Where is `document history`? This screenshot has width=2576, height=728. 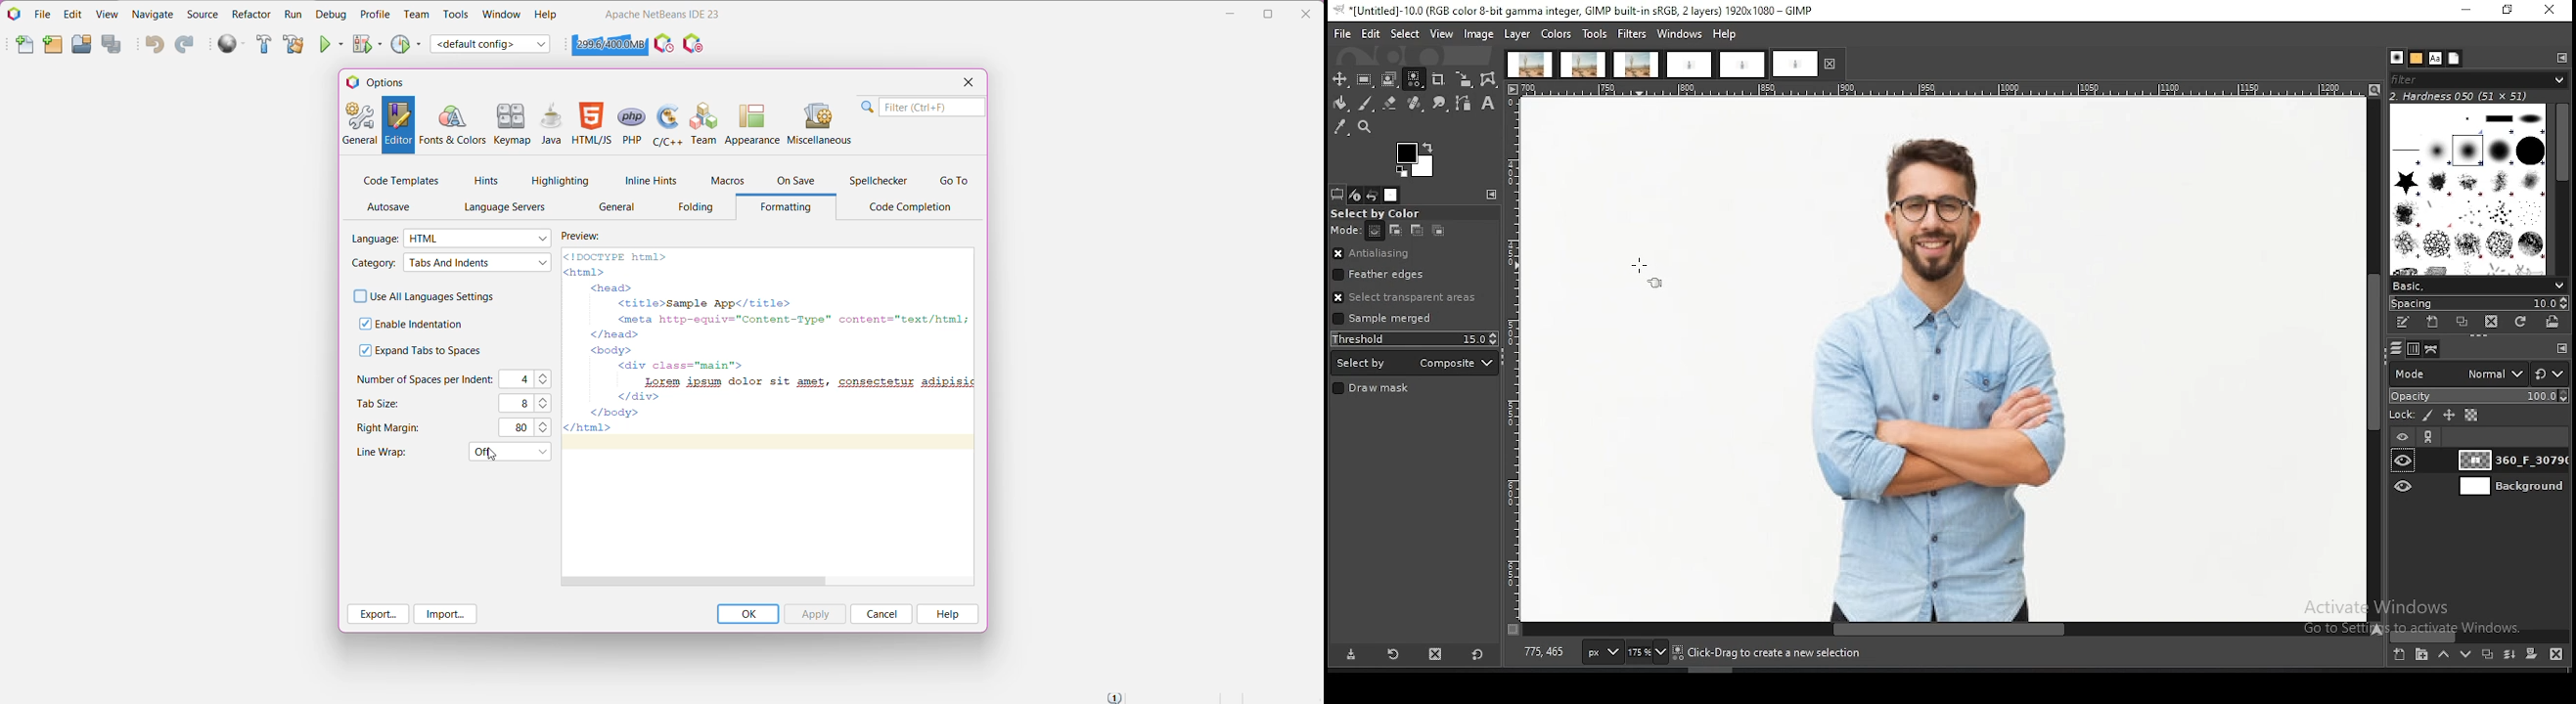
document history is located at coordinates (2455, 58).